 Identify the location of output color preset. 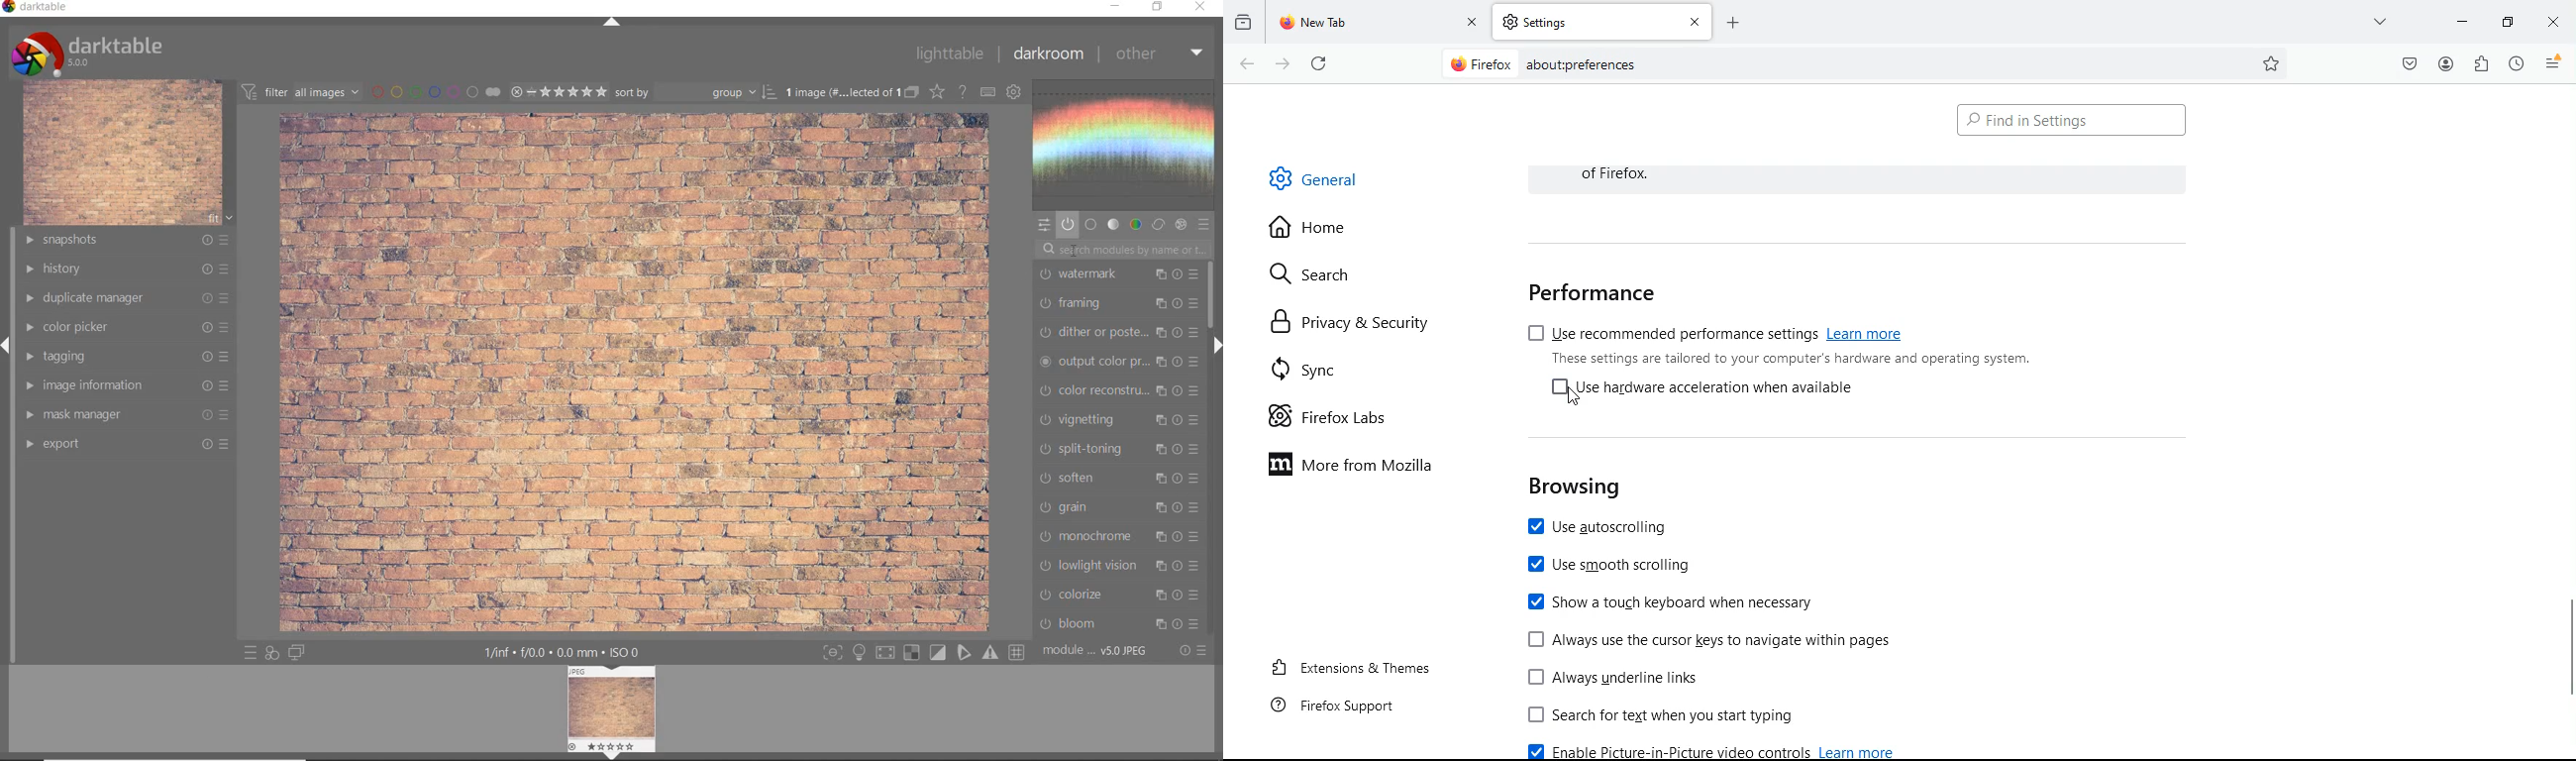
(1118, 362).